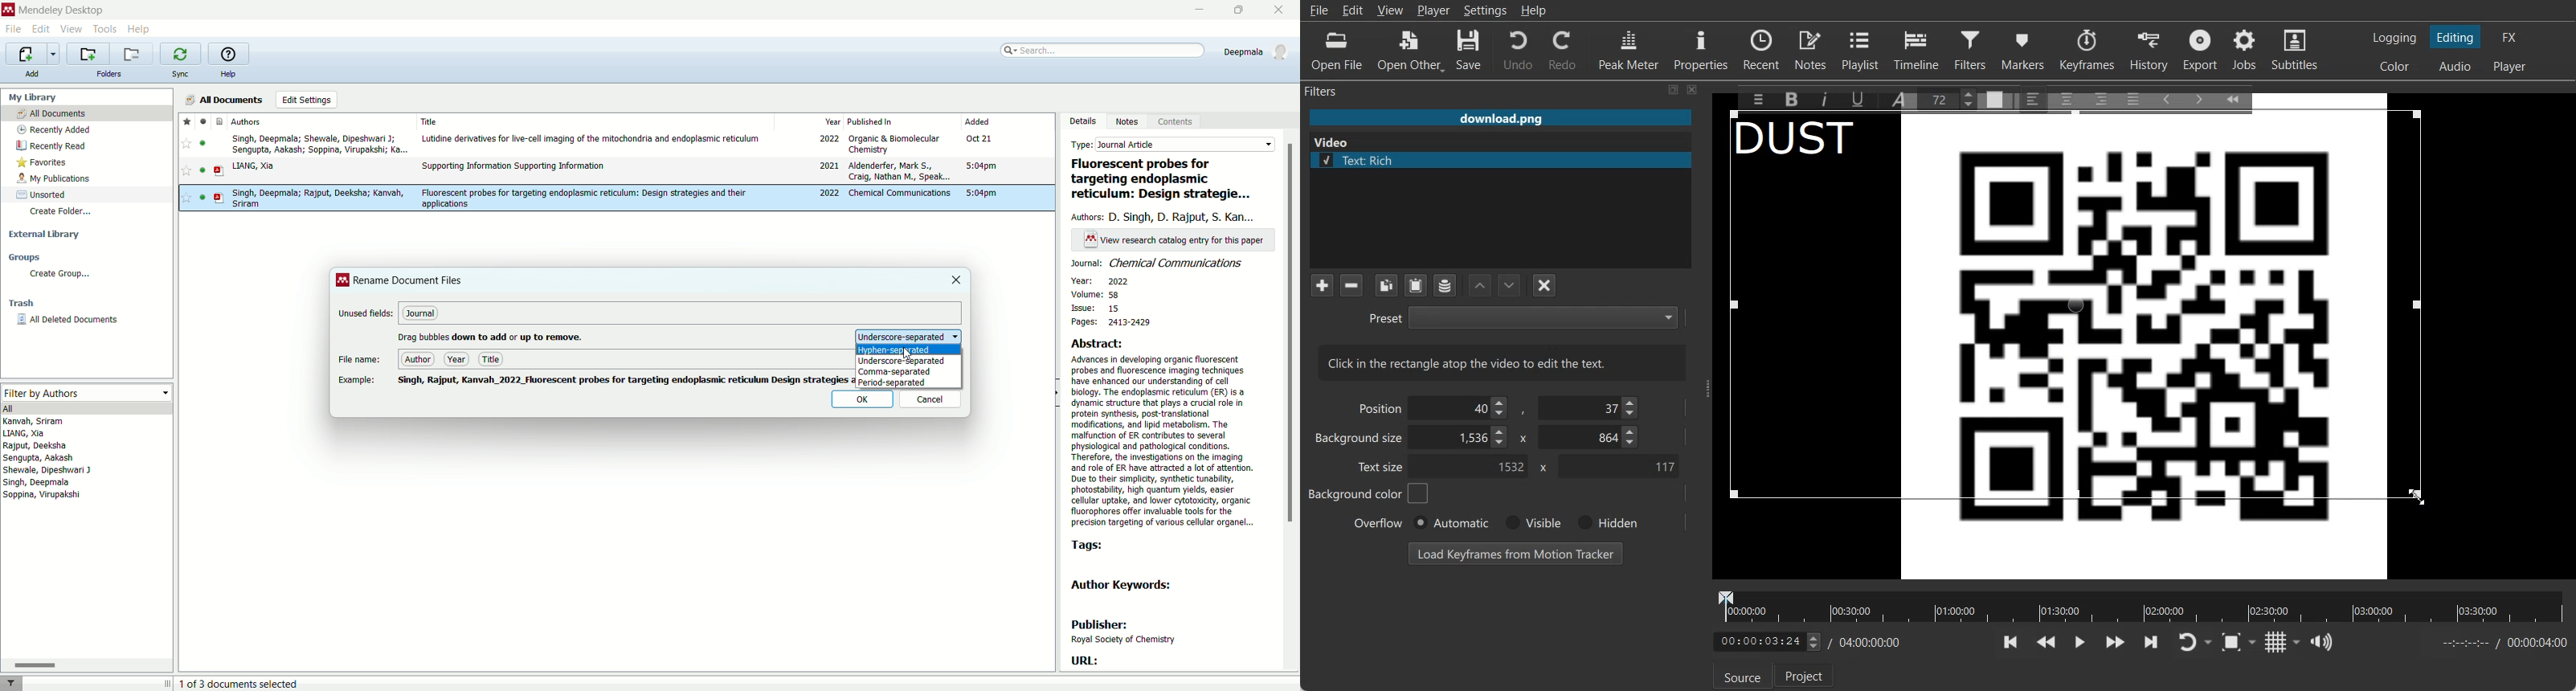  What do you see at coordinates (203, 143) in the screenshot?
I see `read/unread` at bounding box center [203, 143].